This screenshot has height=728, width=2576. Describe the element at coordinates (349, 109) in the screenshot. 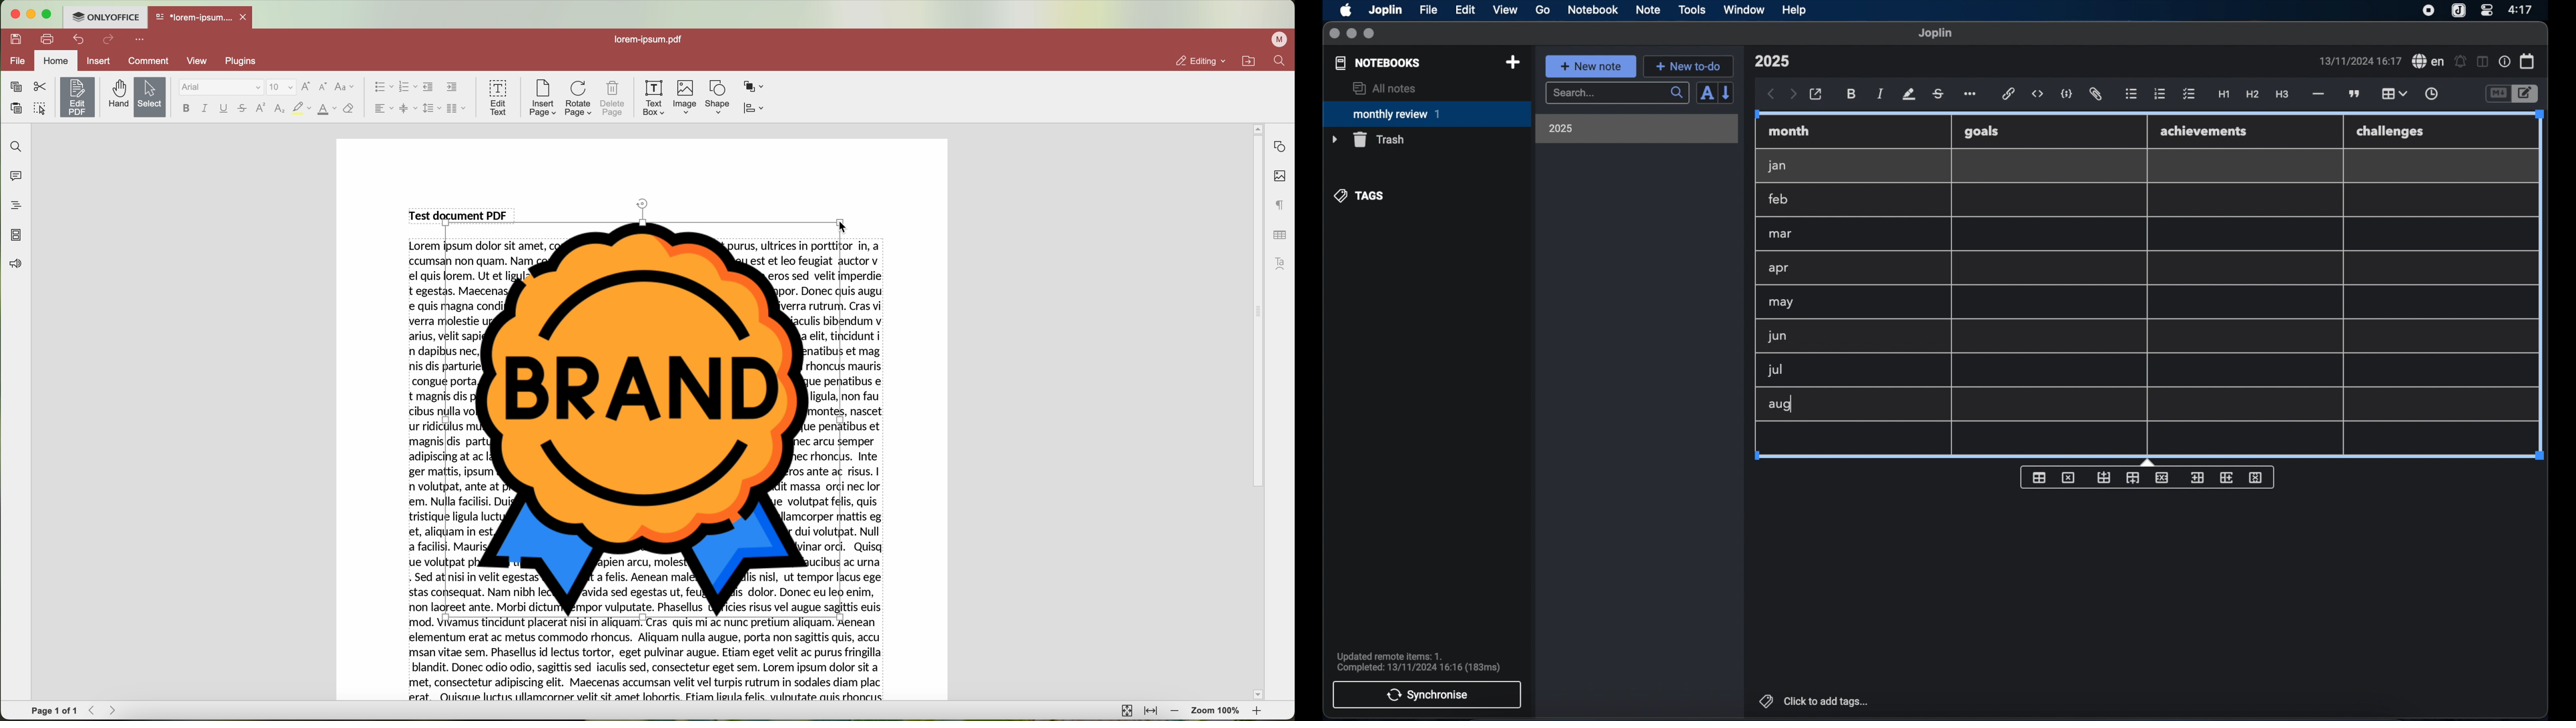

I see `clear style` at that location.